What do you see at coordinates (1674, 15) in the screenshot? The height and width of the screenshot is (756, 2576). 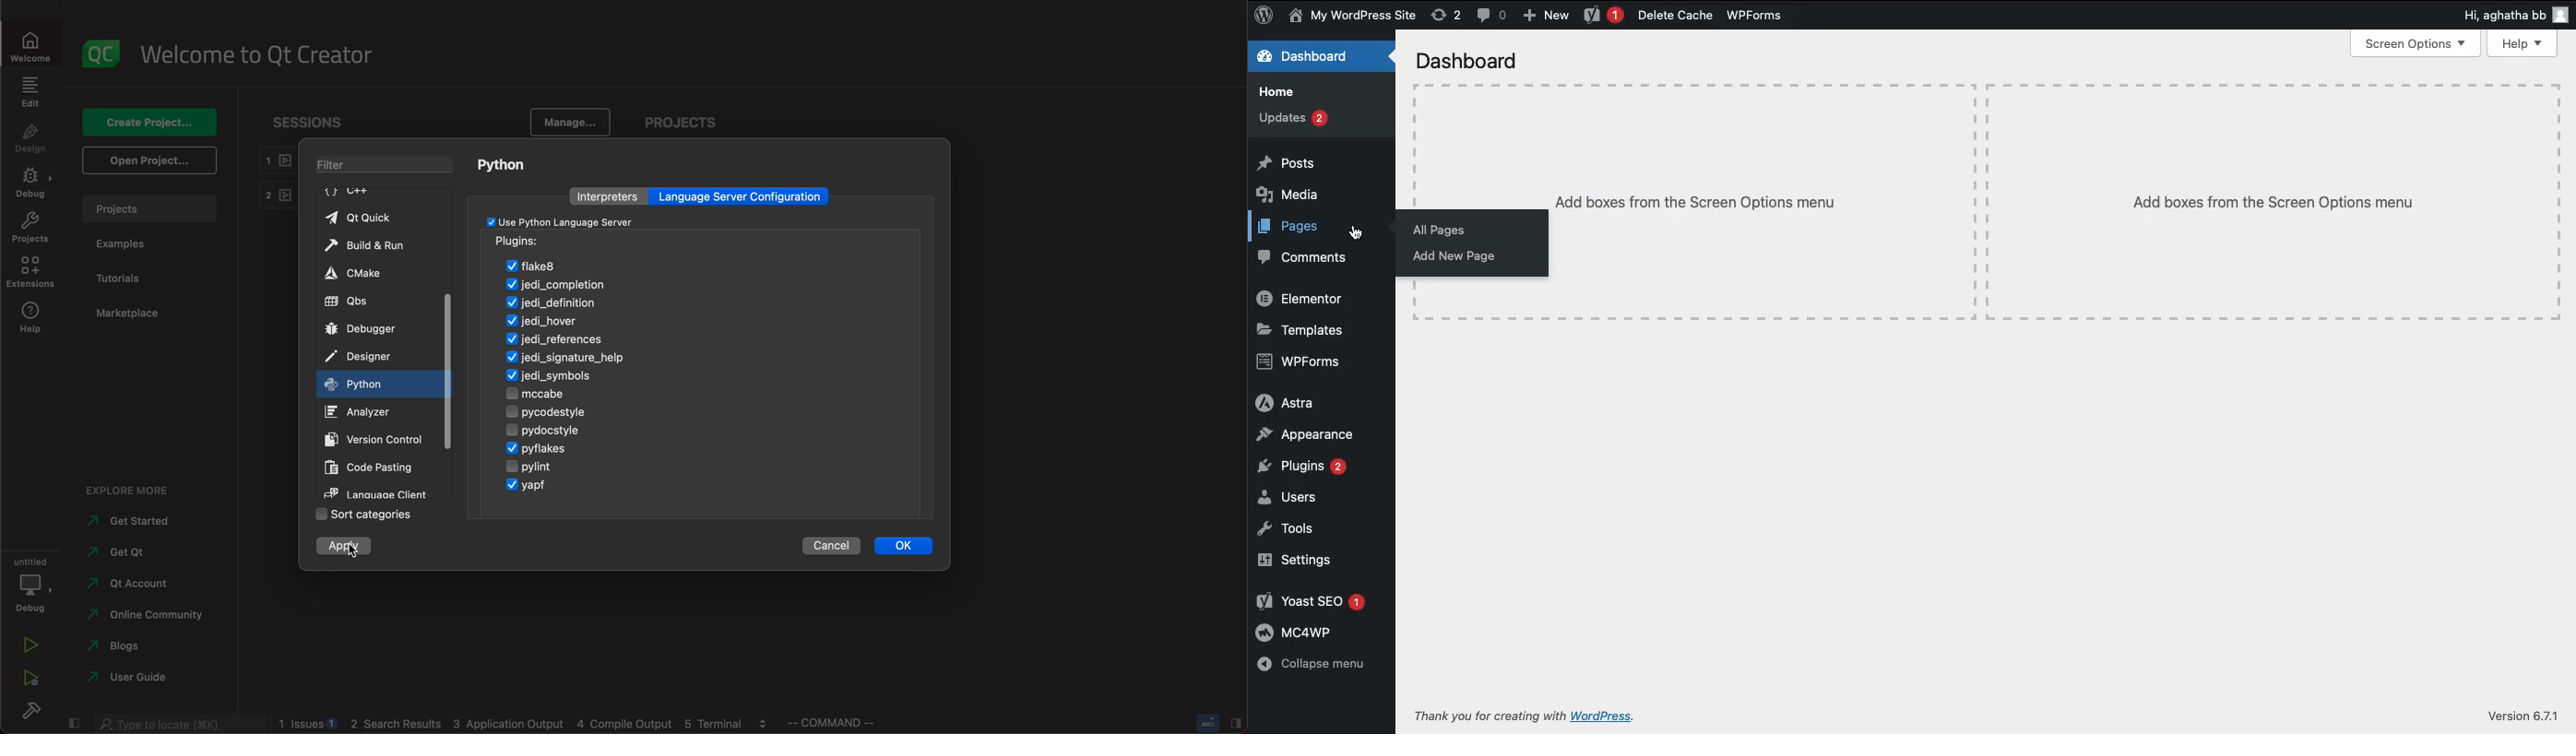 I see `Delete cache` at bounding box center [1674, 15].